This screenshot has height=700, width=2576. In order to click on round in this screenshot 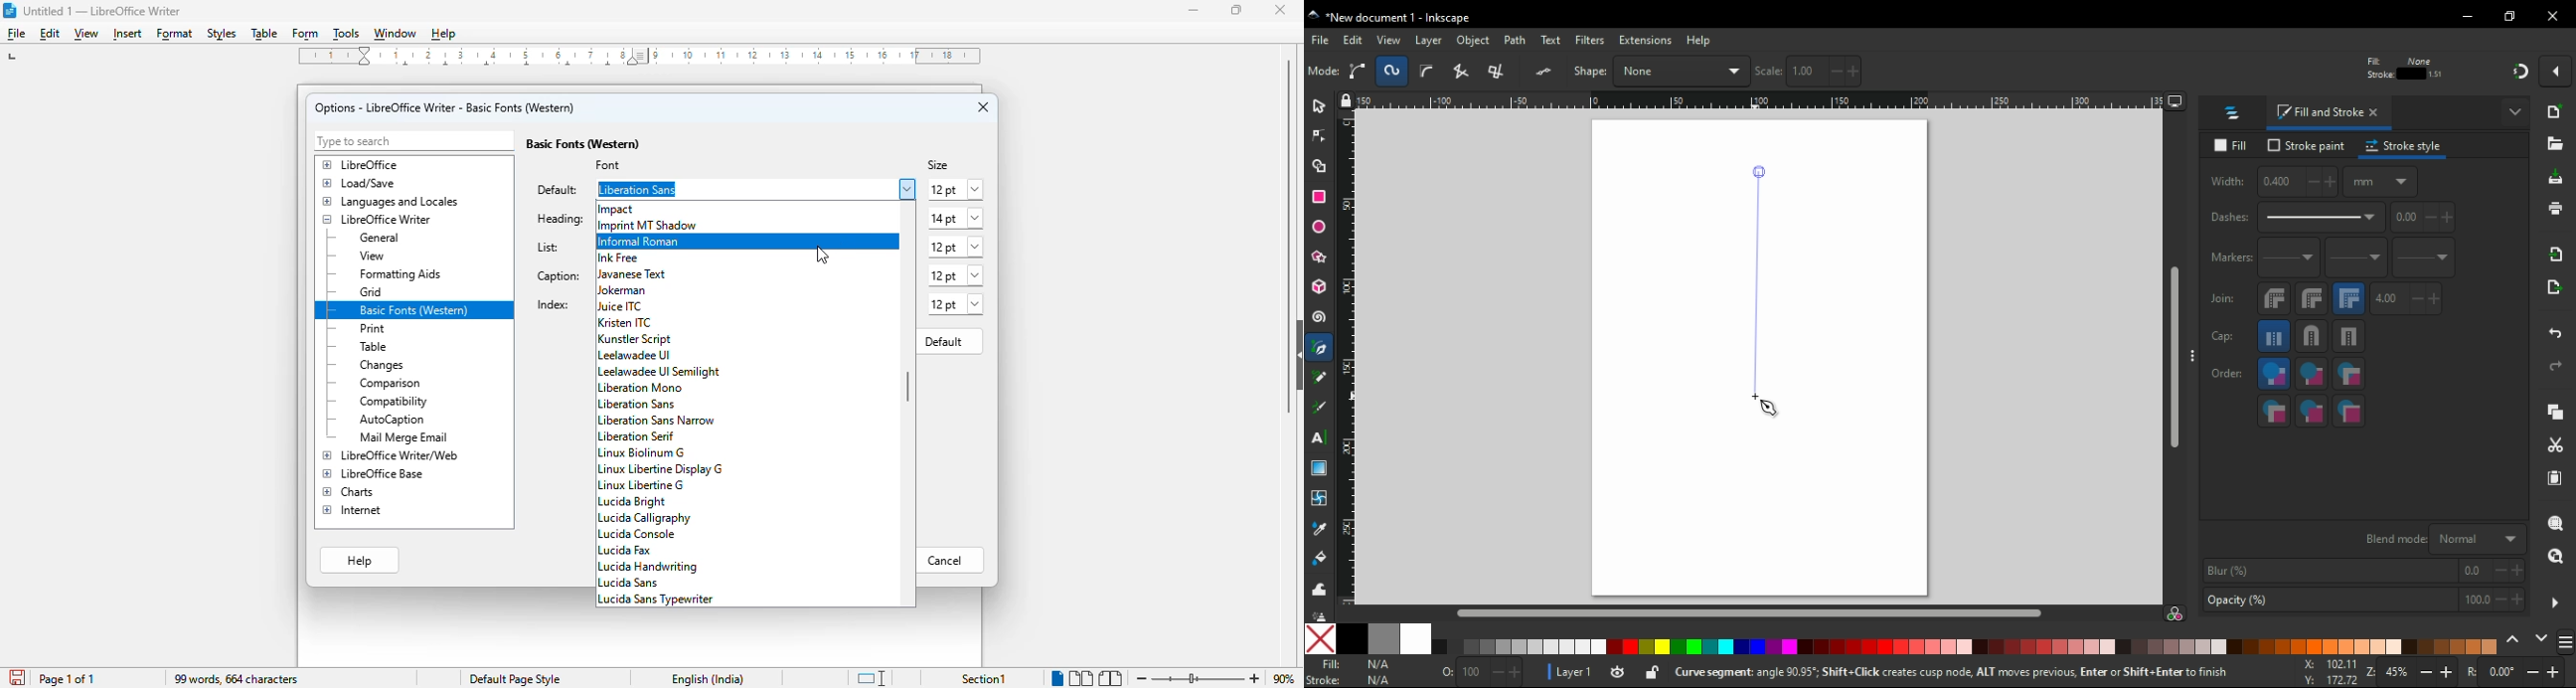, I will do `click(2312, 298)`.